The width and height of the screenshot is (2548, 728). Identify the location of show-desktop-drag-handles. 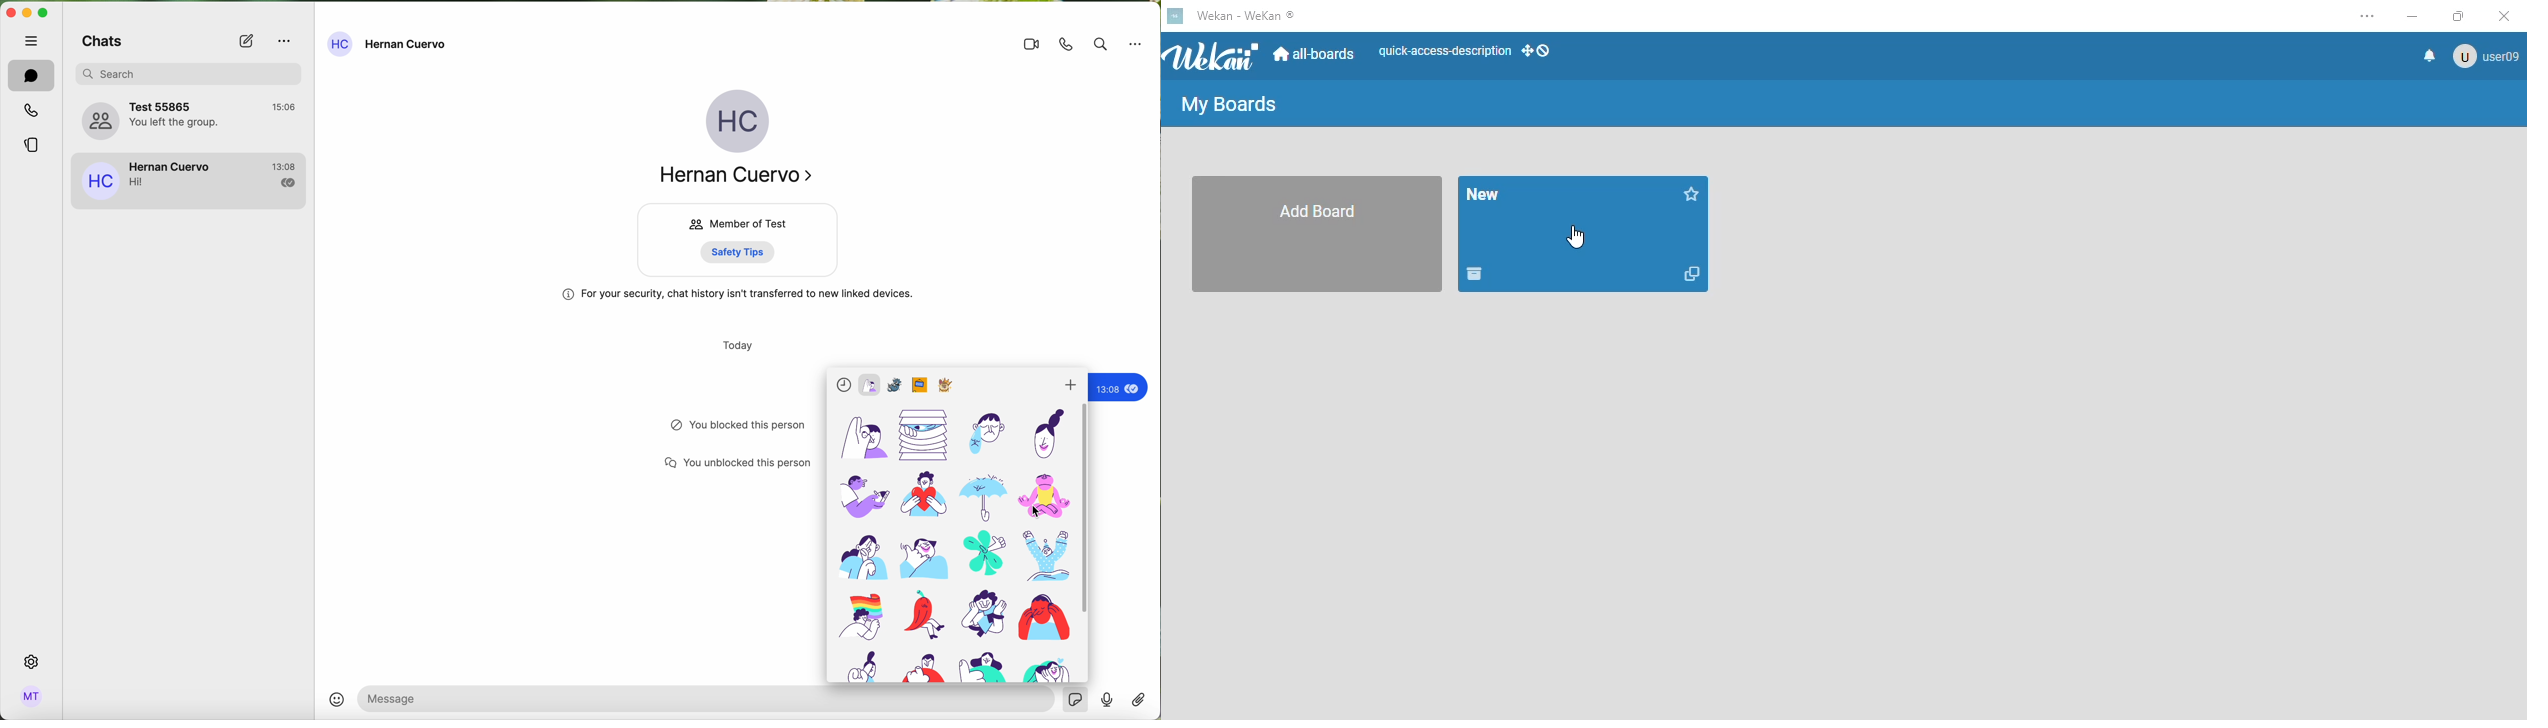
(1538, 53).